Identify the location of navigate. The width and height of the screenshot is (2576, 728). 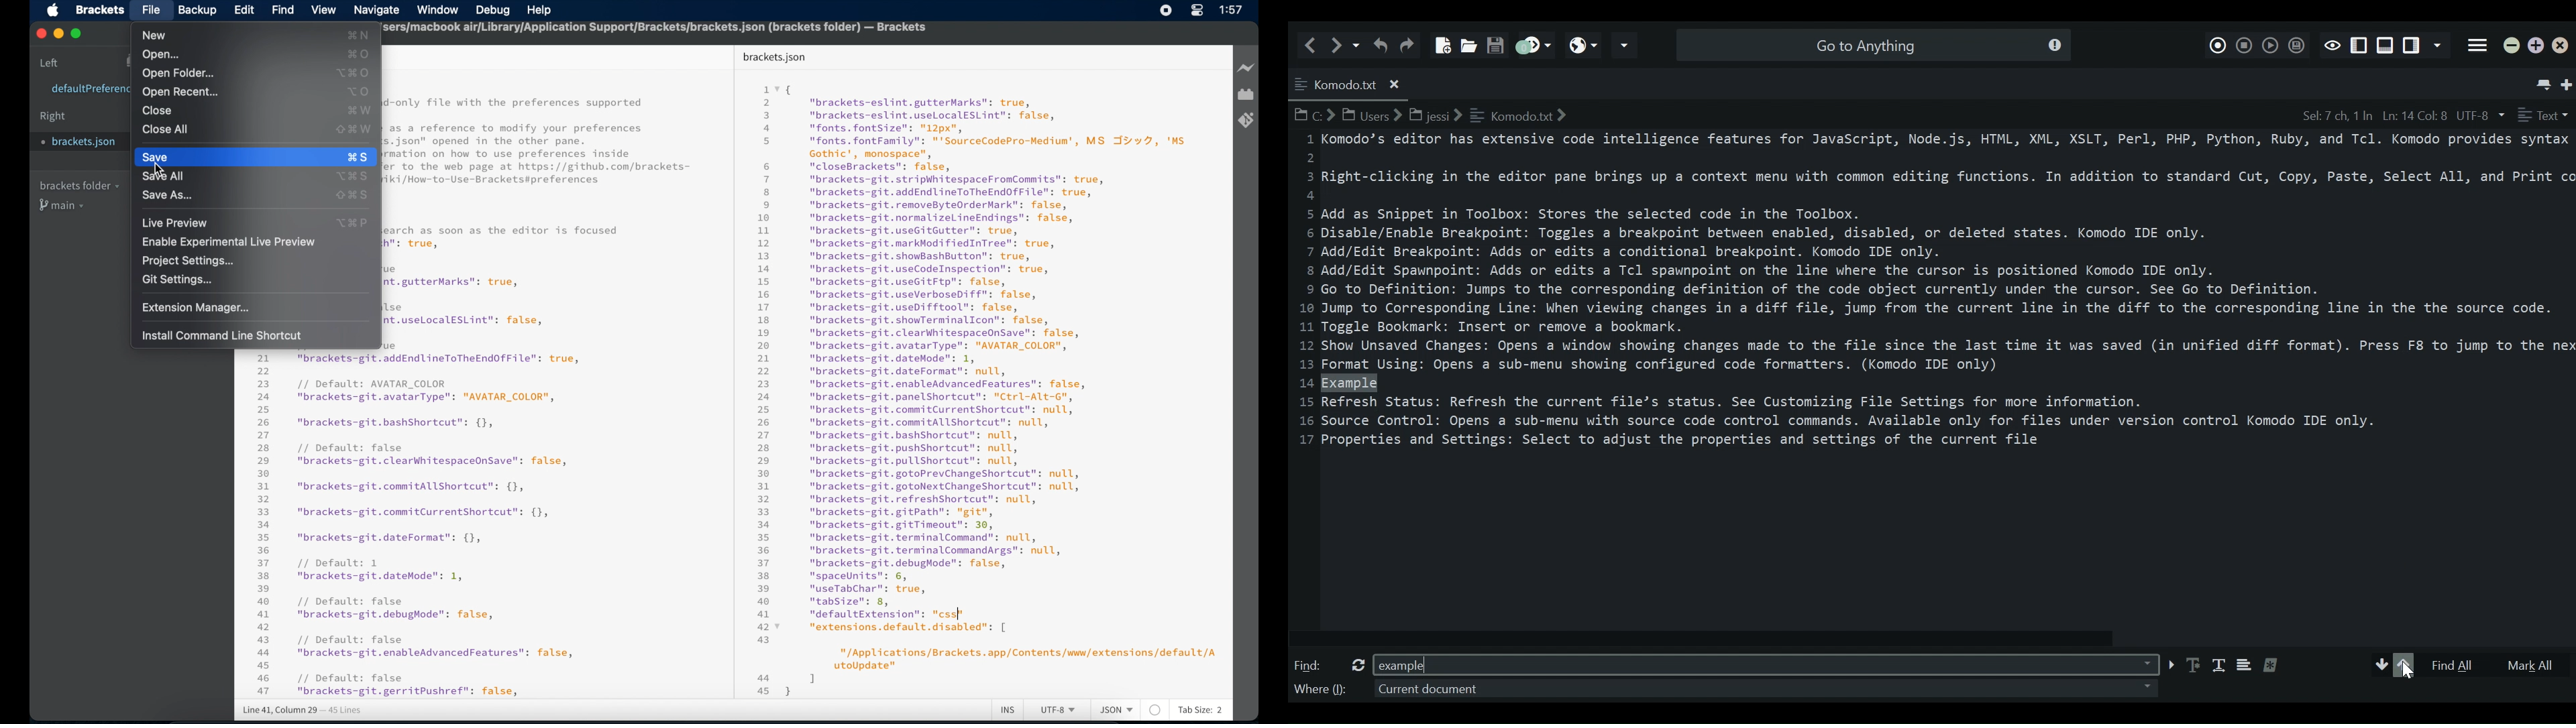
(374, 9).